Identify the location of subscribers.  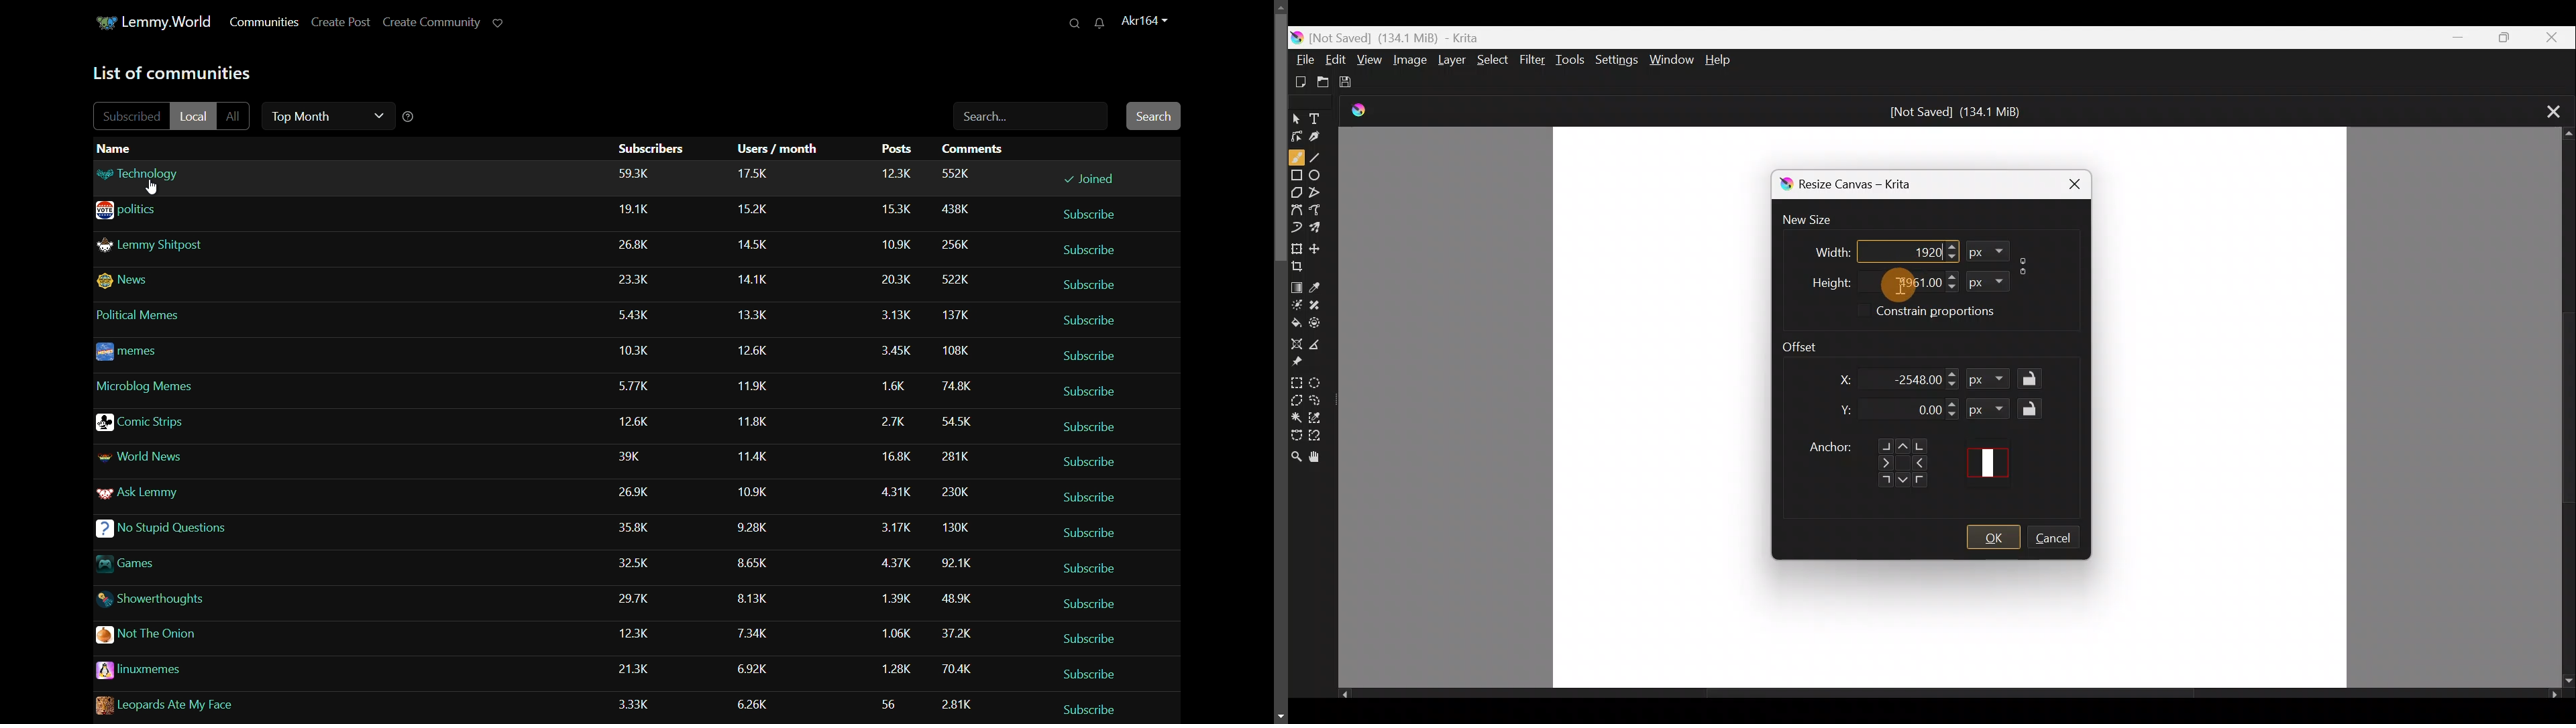
(637, 442).